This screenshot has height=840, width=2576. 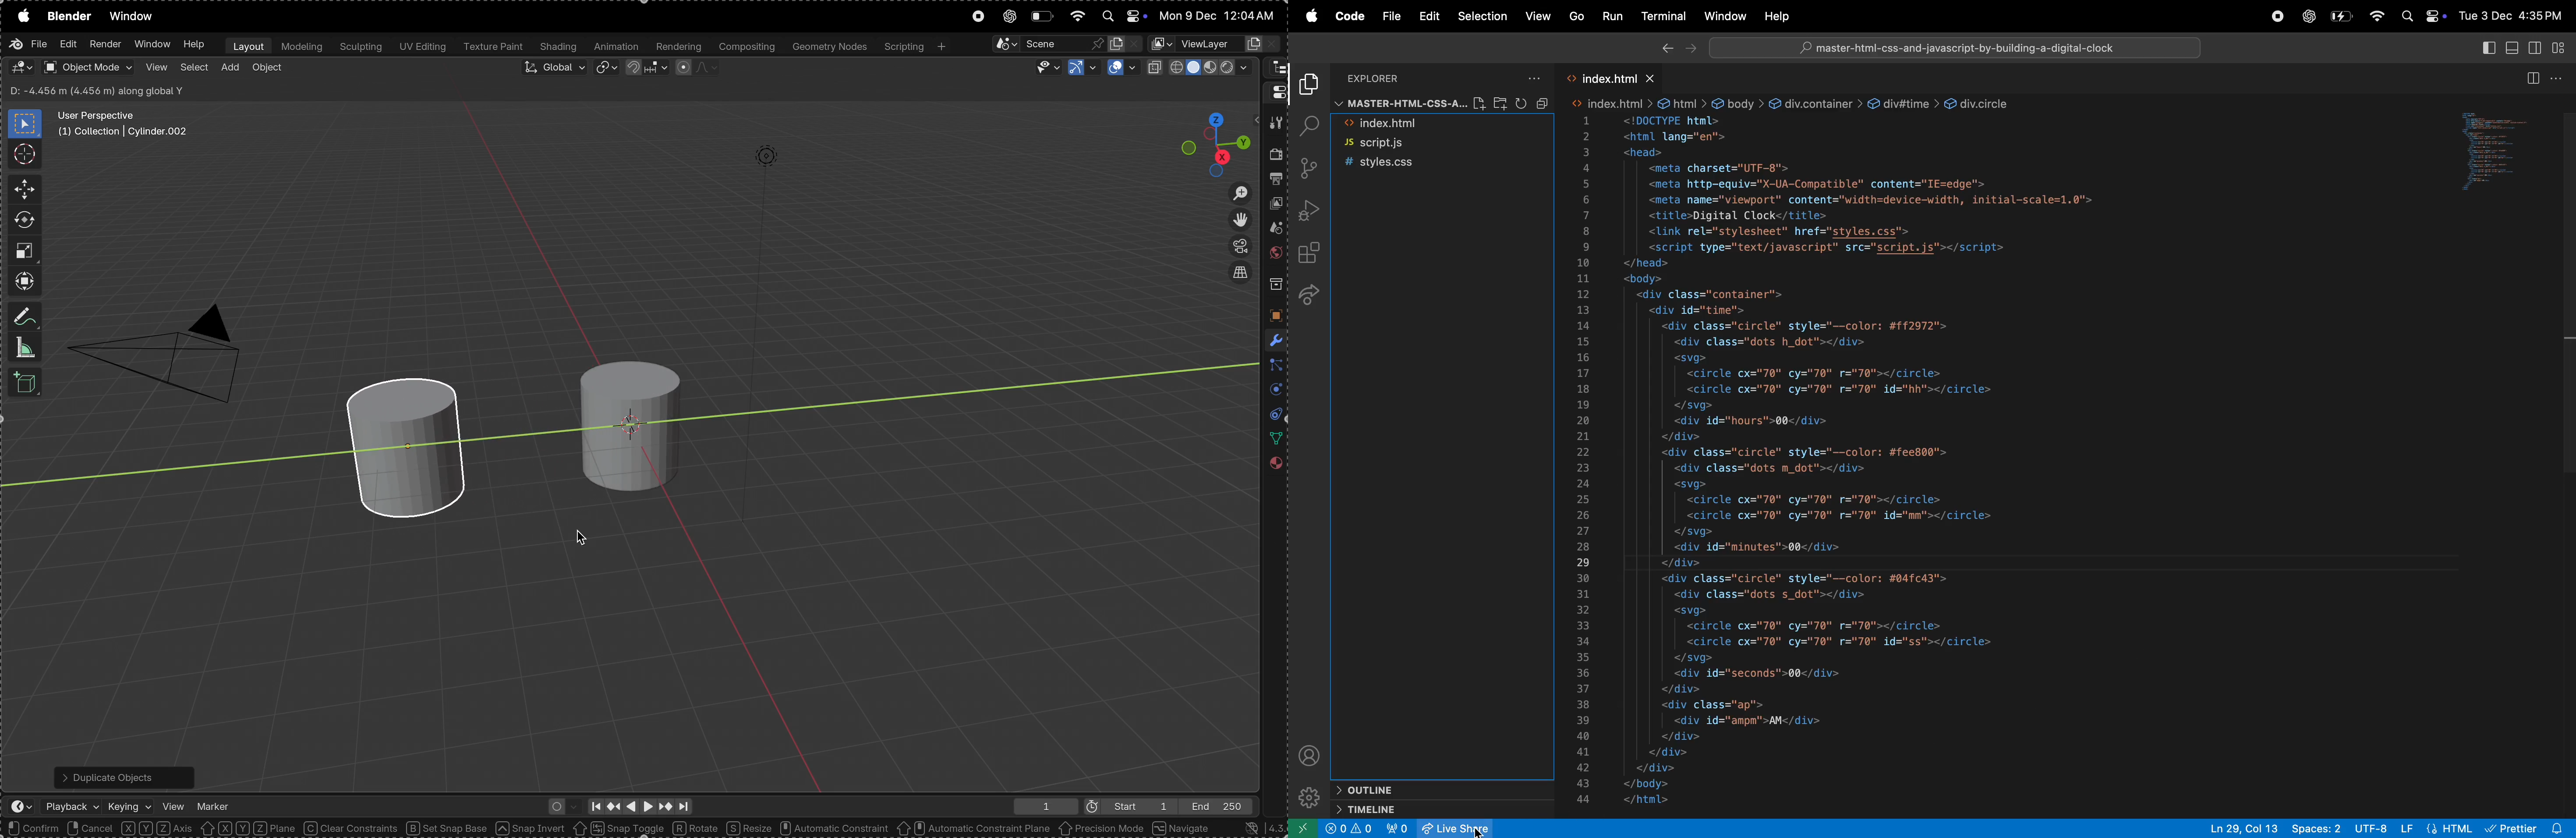 What do you see at coordinates (151, 45) in the screenshot?
I see `Window` at bounding box center [151, 45].